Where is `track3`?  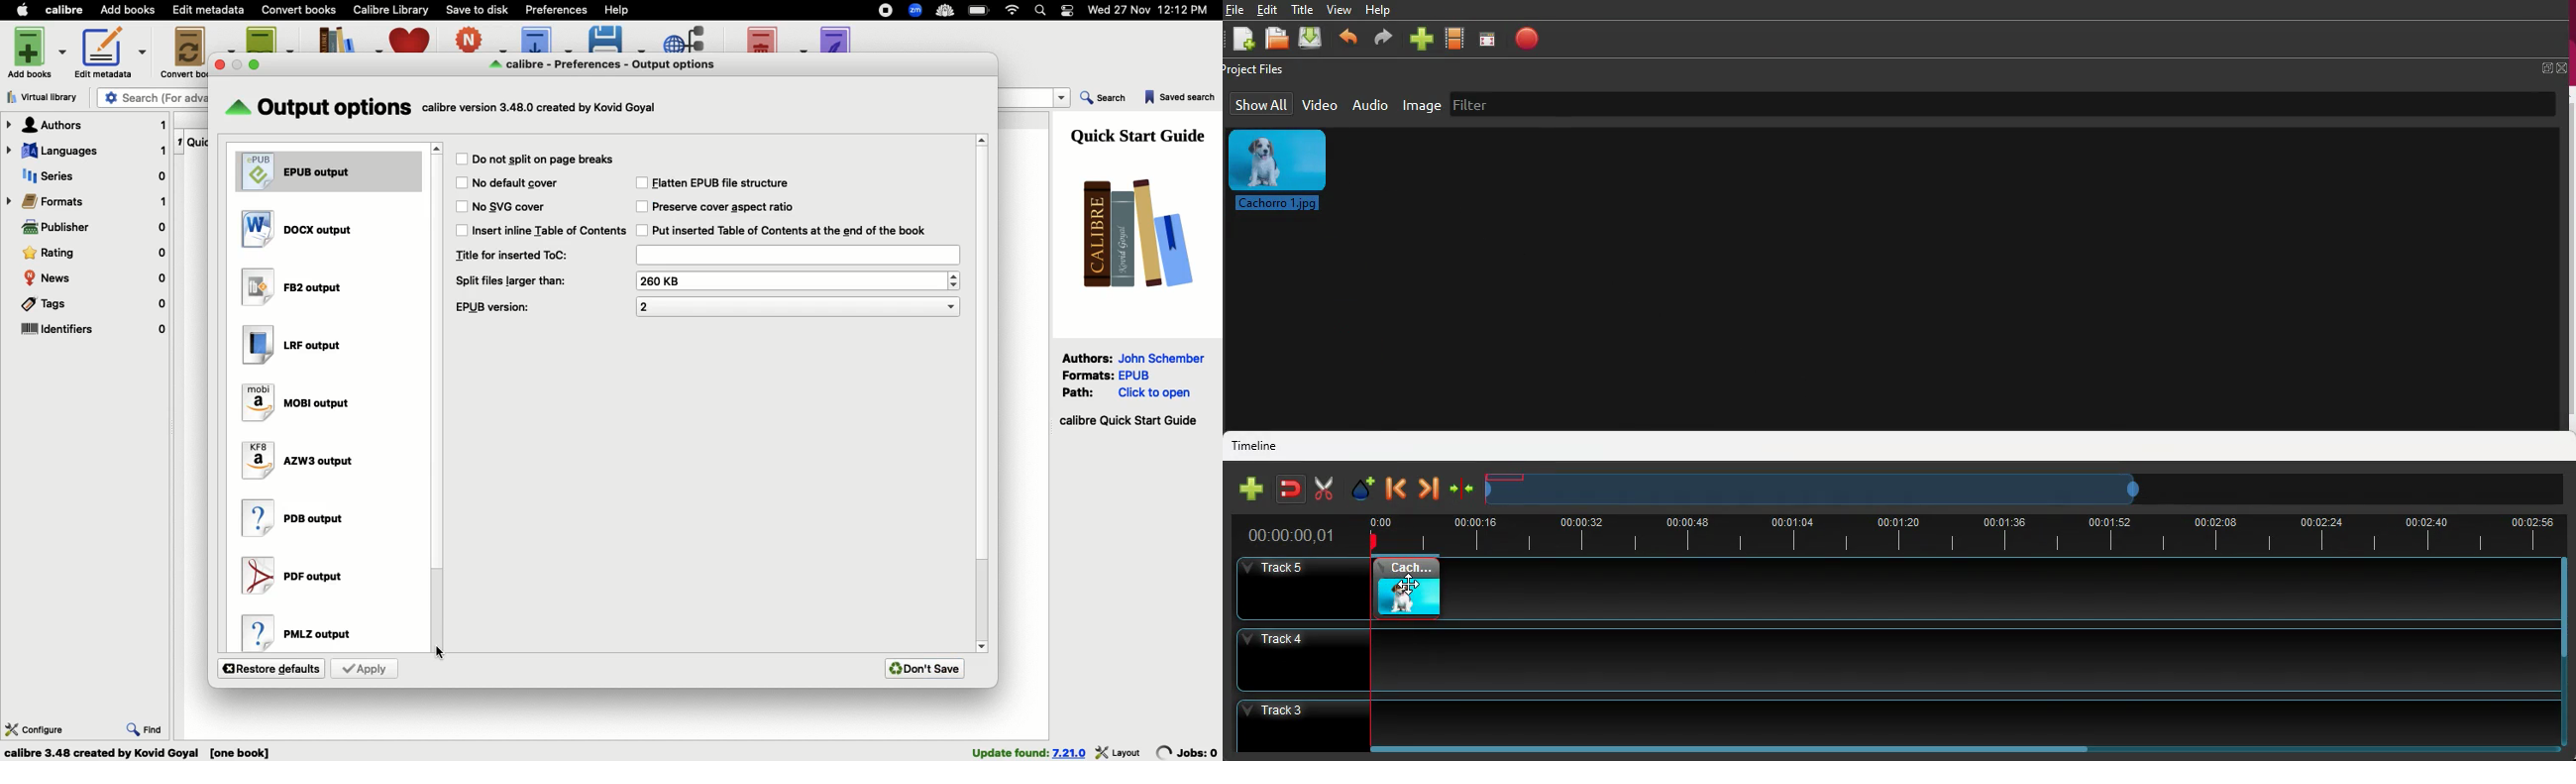 track3 is located at coordinates (1893, 719).